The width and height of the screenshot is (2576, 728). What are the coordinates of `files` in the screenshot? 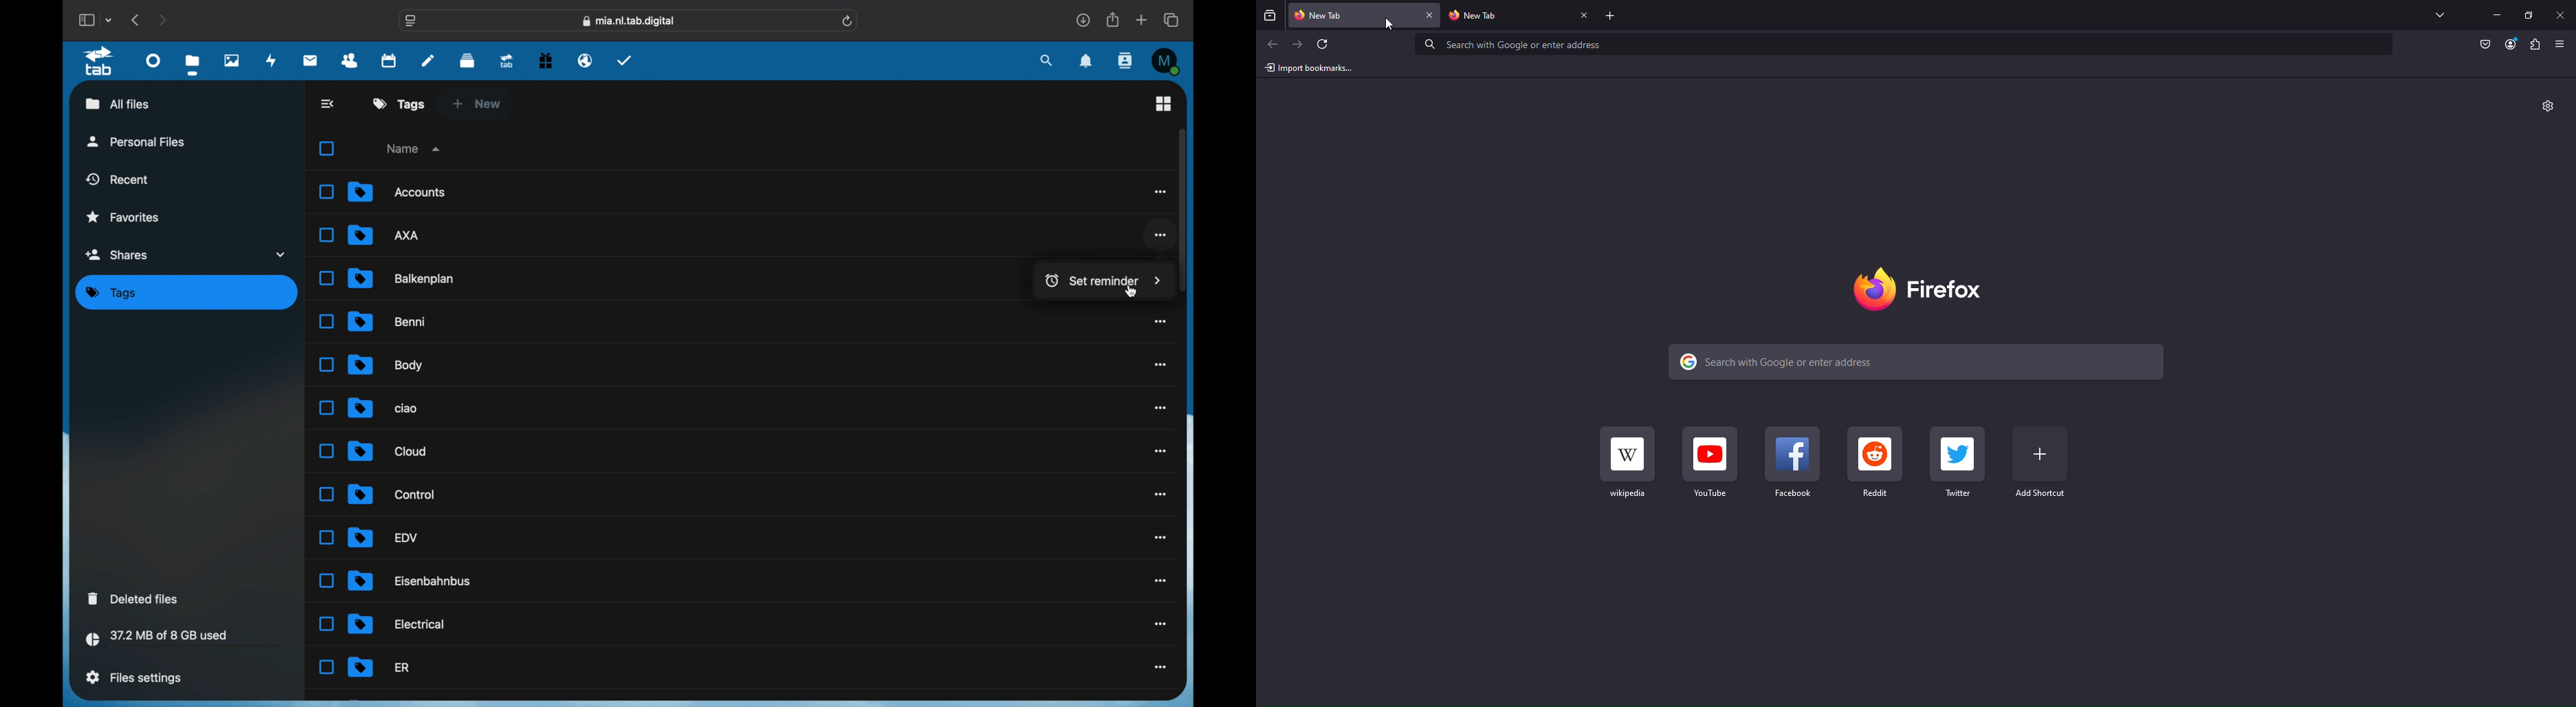 It's located at (195, 65).